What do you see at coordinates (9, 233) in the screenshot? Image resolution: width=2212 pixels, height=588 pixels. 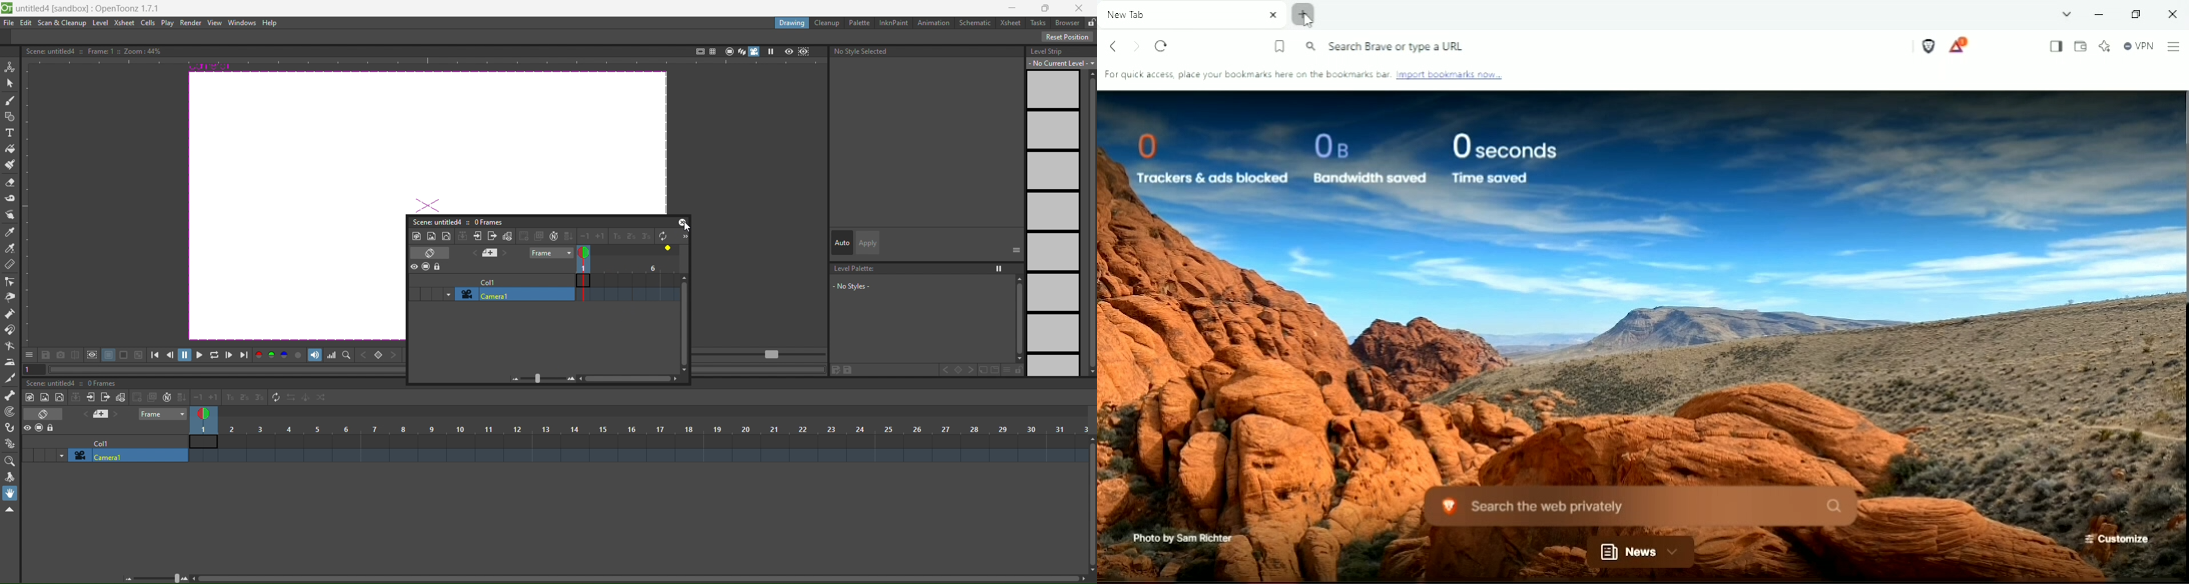 I see `style picker tool` at bounding box center [9, 233].